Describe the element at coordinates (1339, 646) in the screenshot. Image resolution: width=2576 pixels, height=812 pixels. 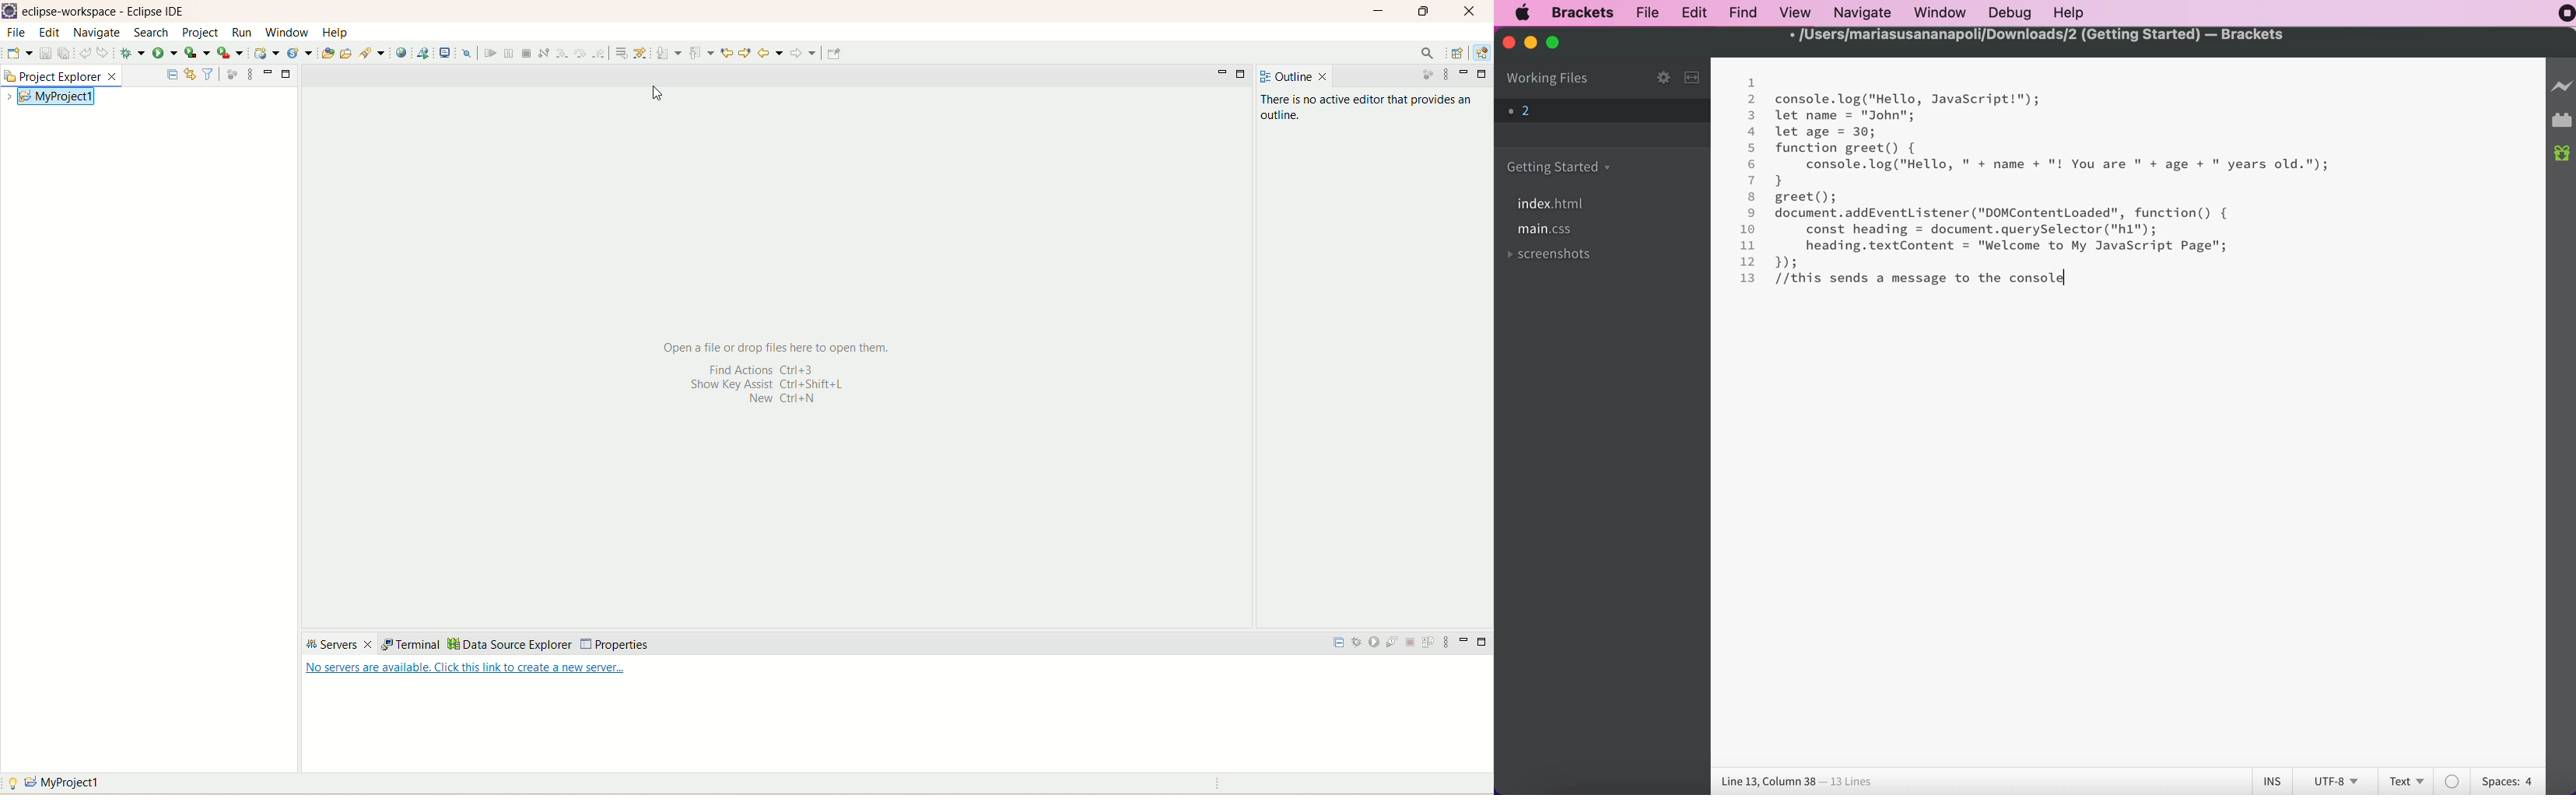
I see `collapse all` at that location.